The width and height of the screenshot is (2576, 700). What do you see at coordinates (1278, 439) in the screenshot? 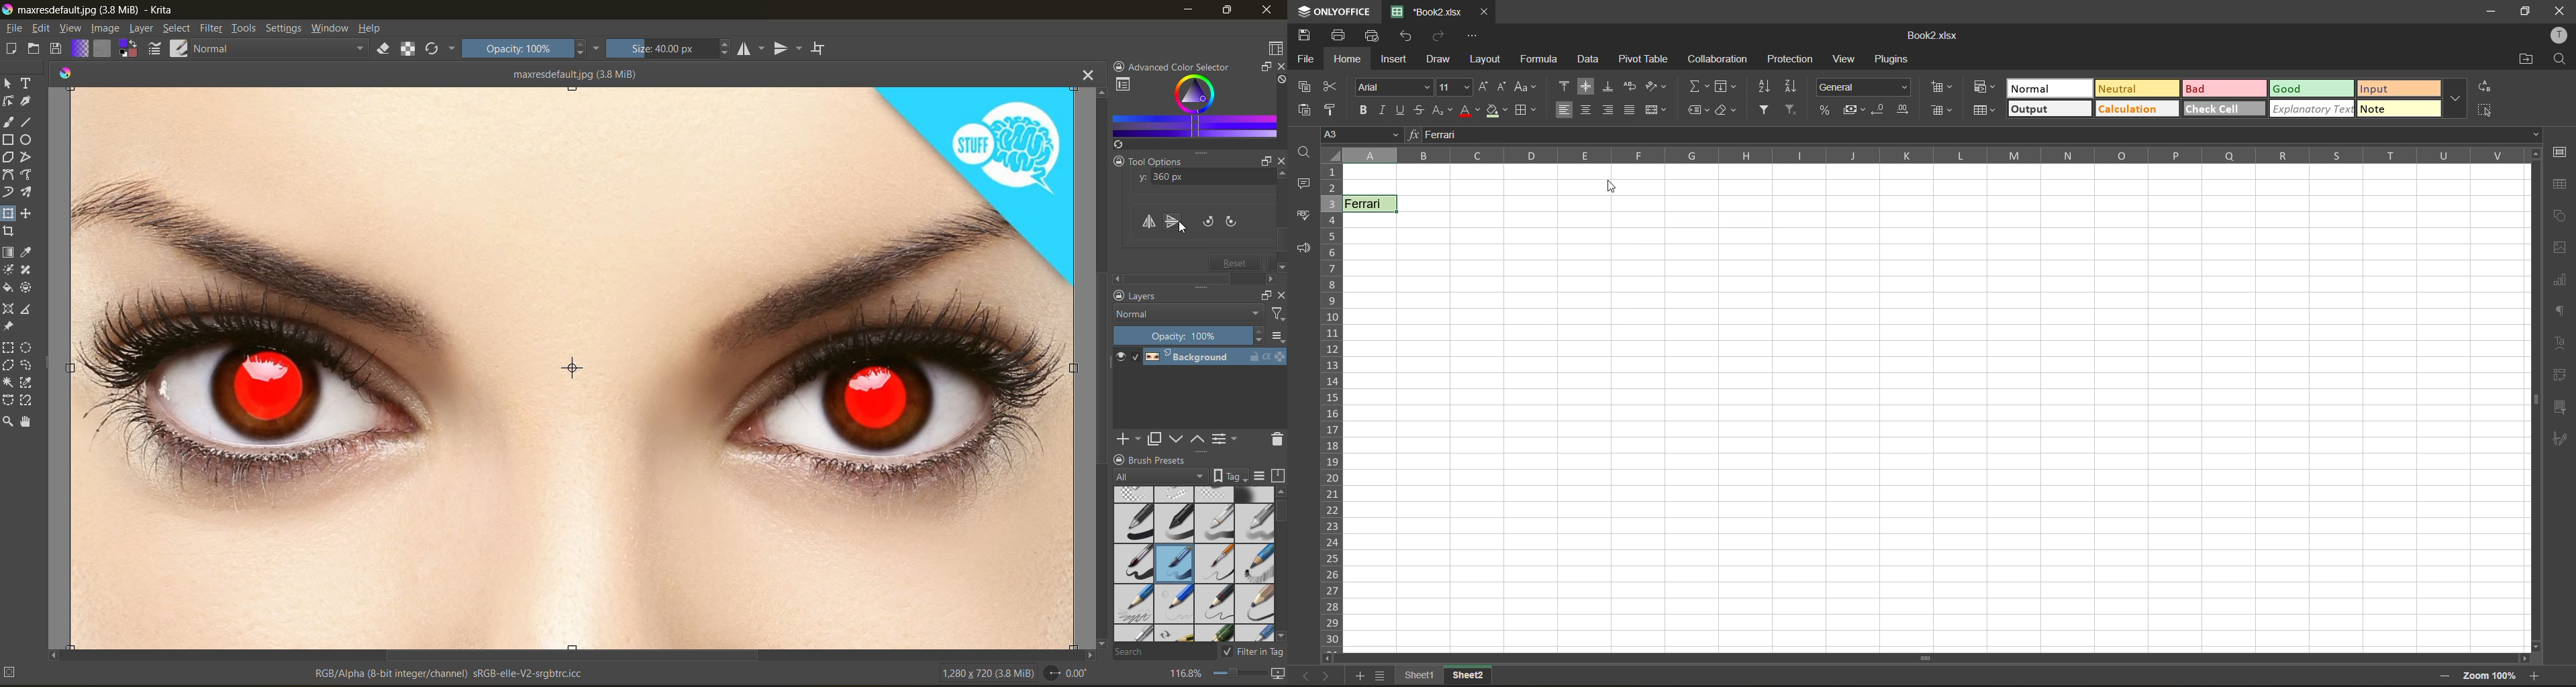
I see `delete mask` at bounding box center [1278, 439].